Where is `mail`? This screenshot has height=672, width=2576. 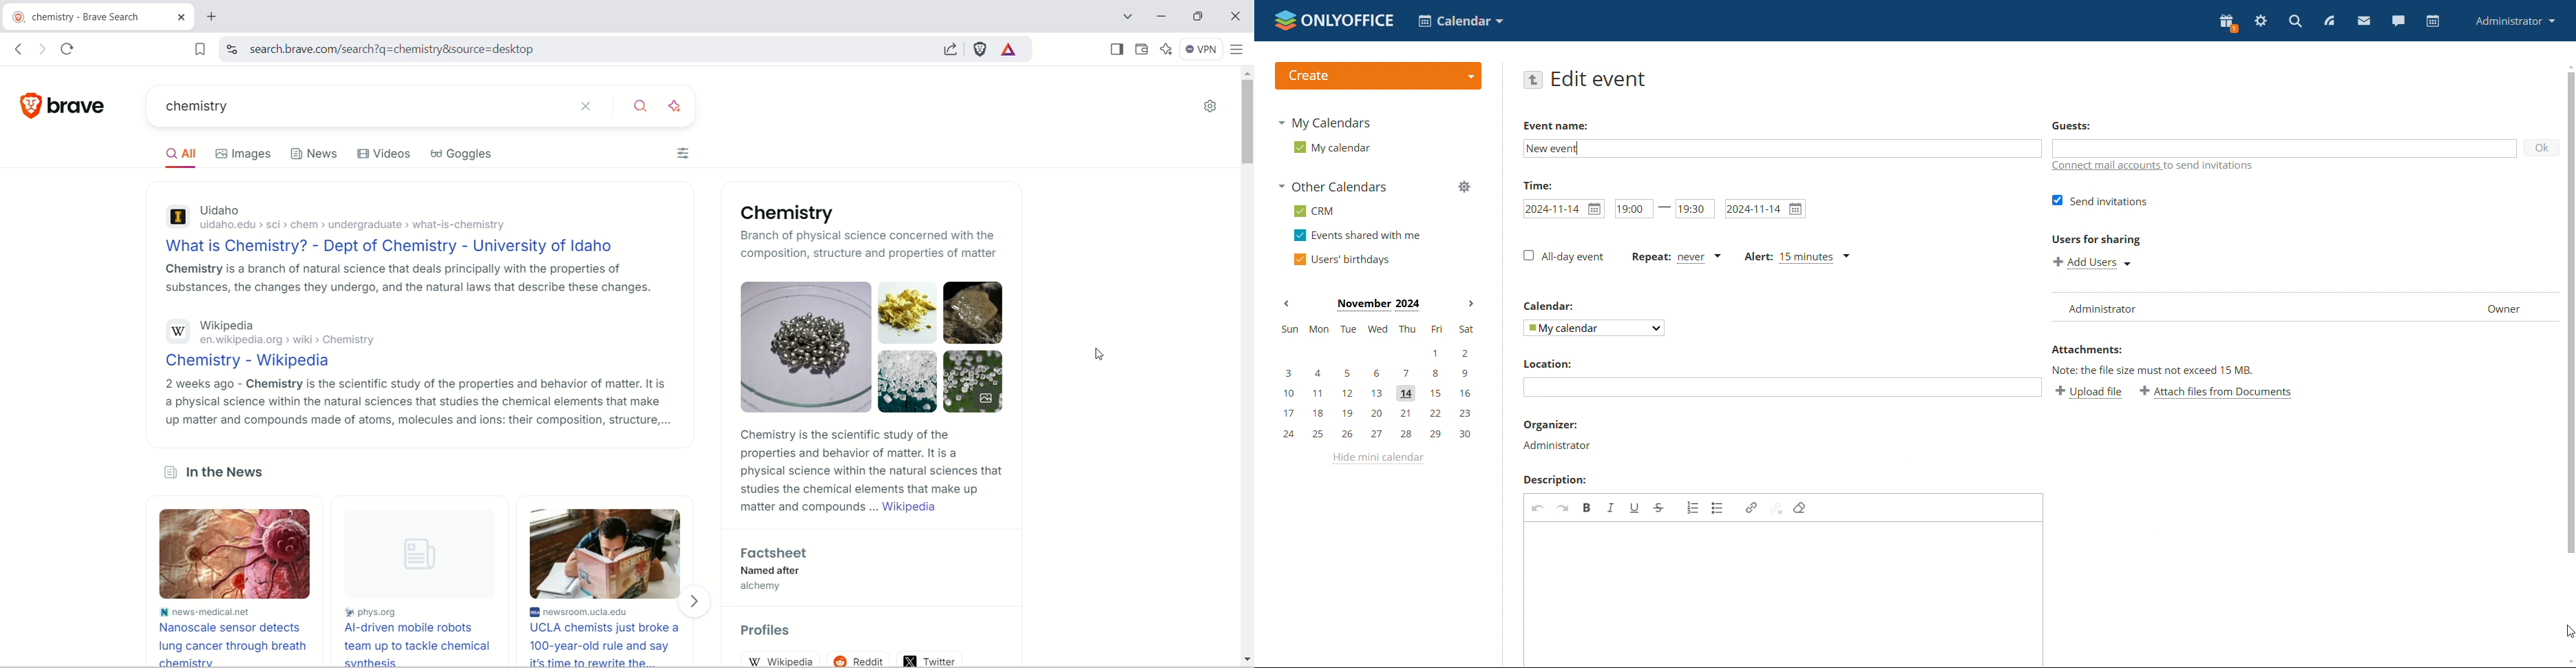
mail is located at coordinates (2364, 21).